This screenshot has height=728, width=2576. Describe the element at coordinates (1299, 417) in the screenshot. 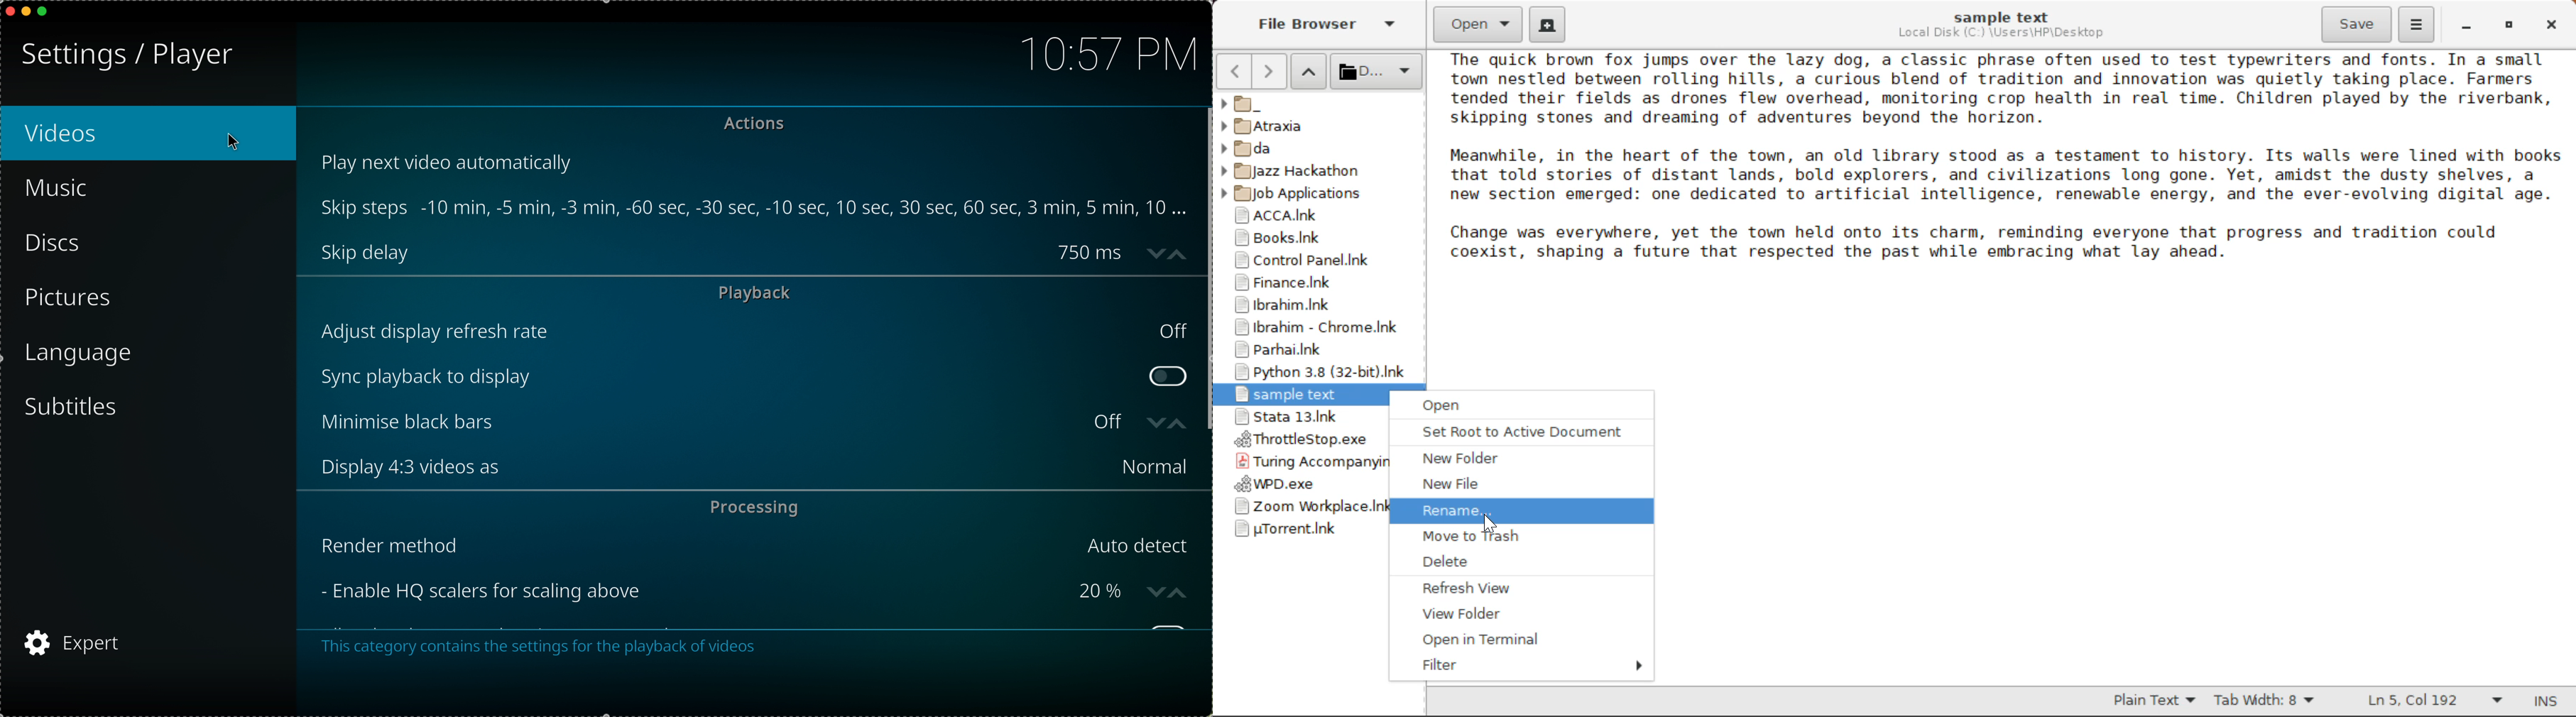

I see `Stata 13 Application Shortcut` at that location.